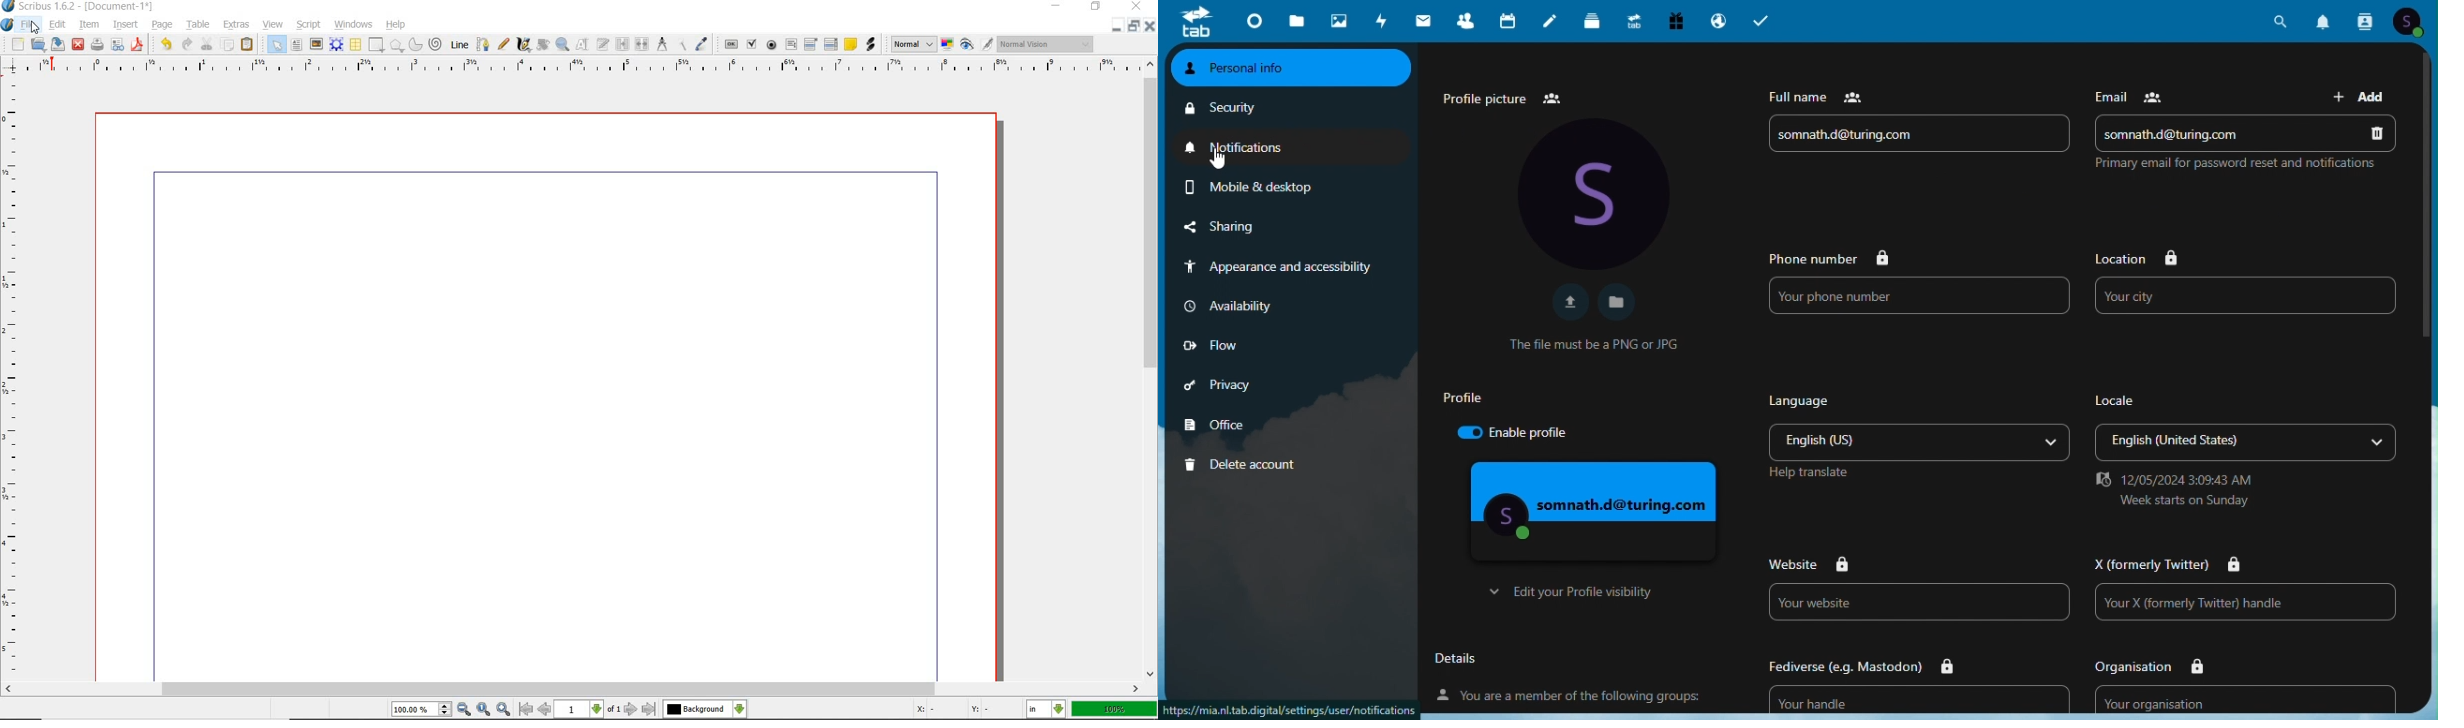 This screenshot has height=728, width=2464. What do you see at coordinates (1189, 21) in the screenshot?
I see `tab` at bounding box center [1189, 21].